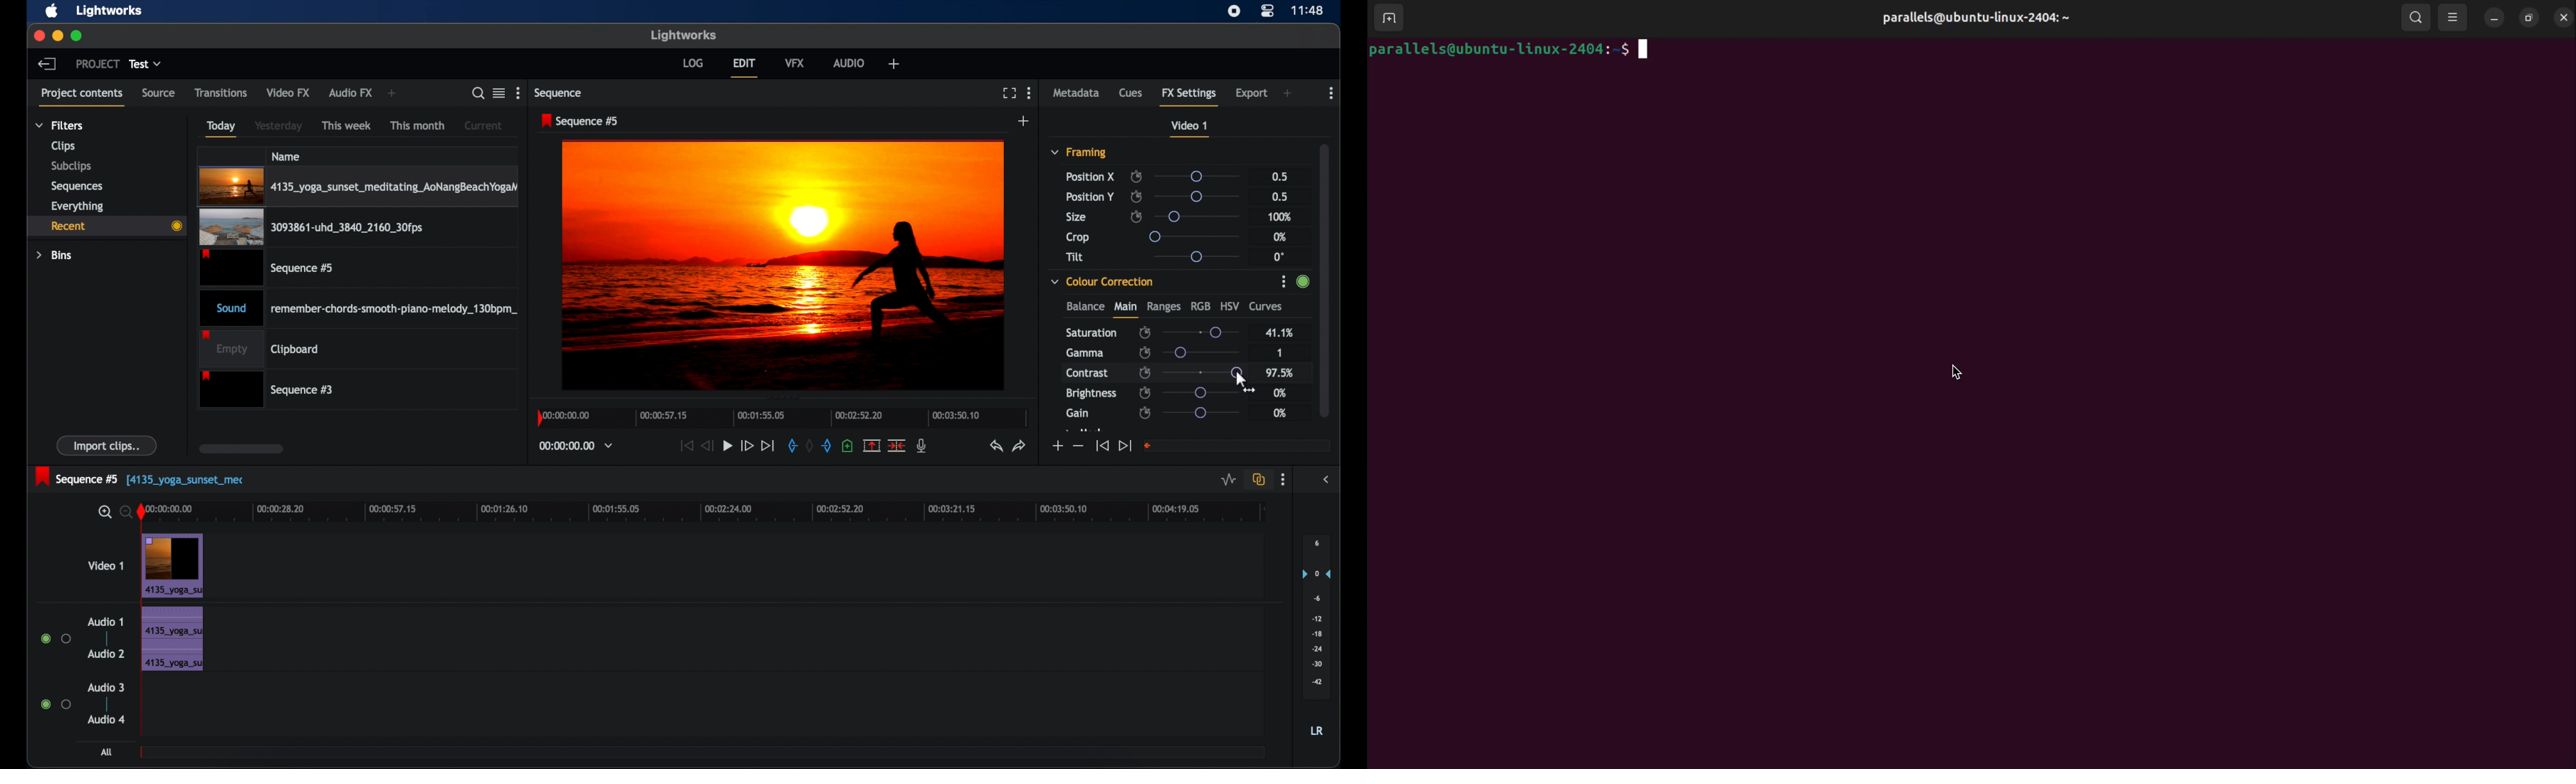  Describe the element at coordinates (77, 185) in the screenshot. I see `sequences` at that location.